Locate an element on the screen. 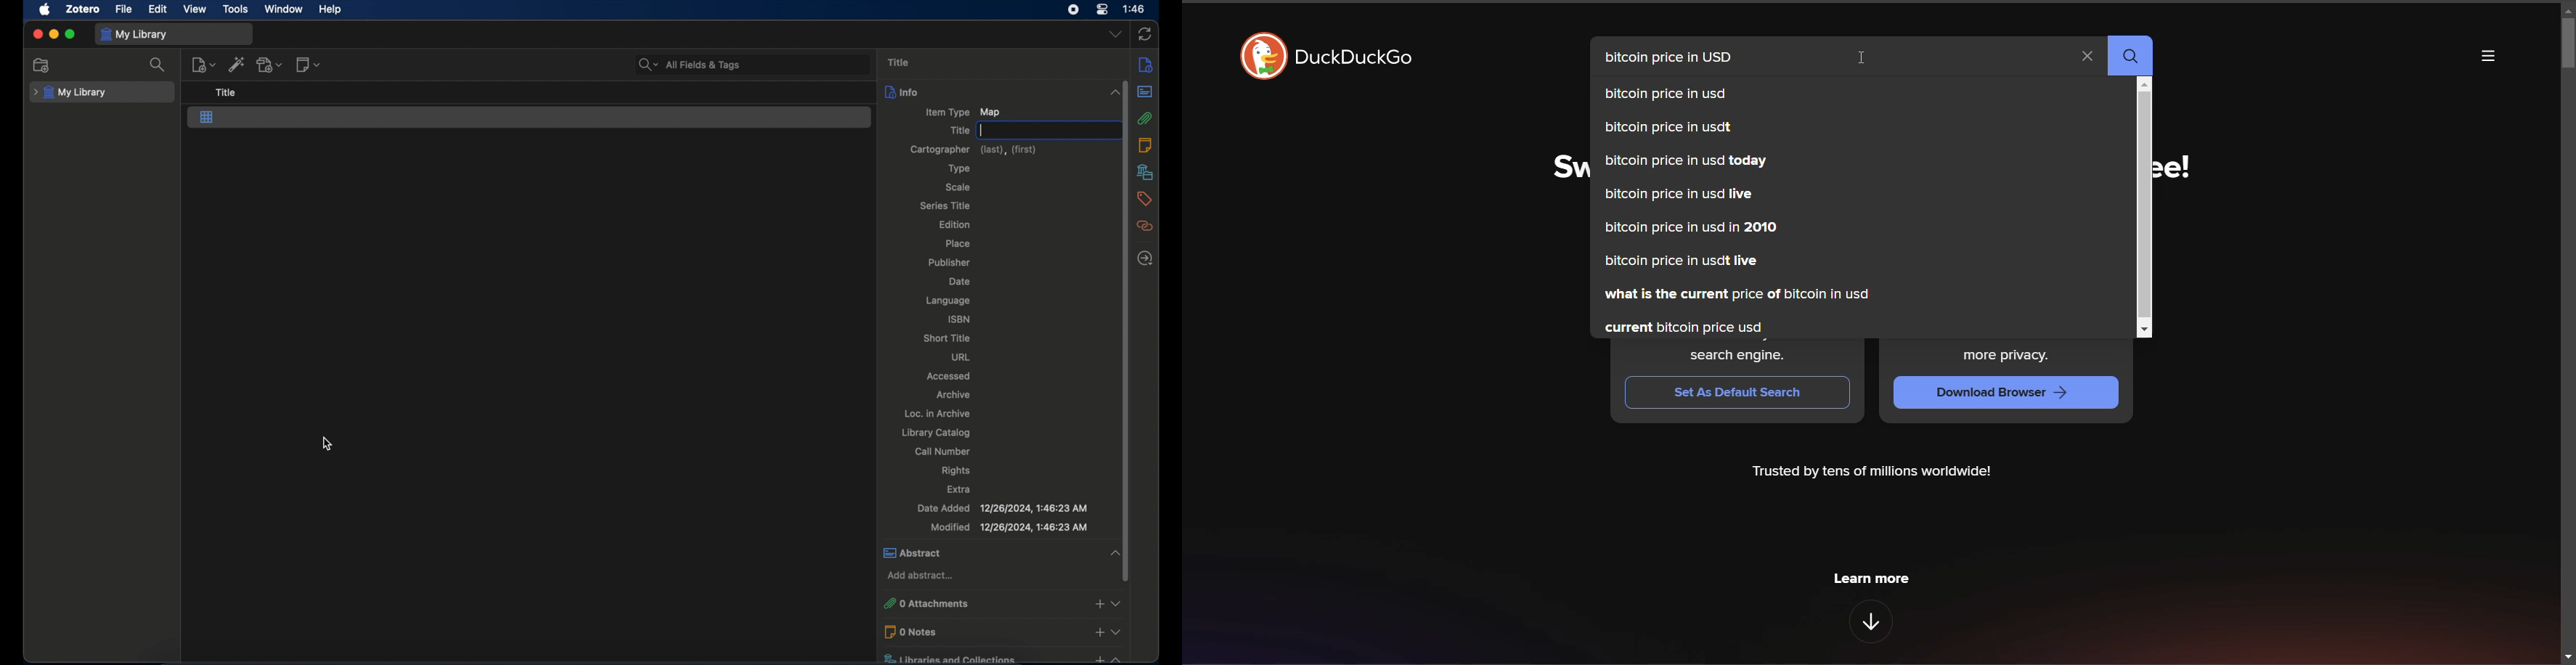  learn more is located at coordinates (1872, 580).